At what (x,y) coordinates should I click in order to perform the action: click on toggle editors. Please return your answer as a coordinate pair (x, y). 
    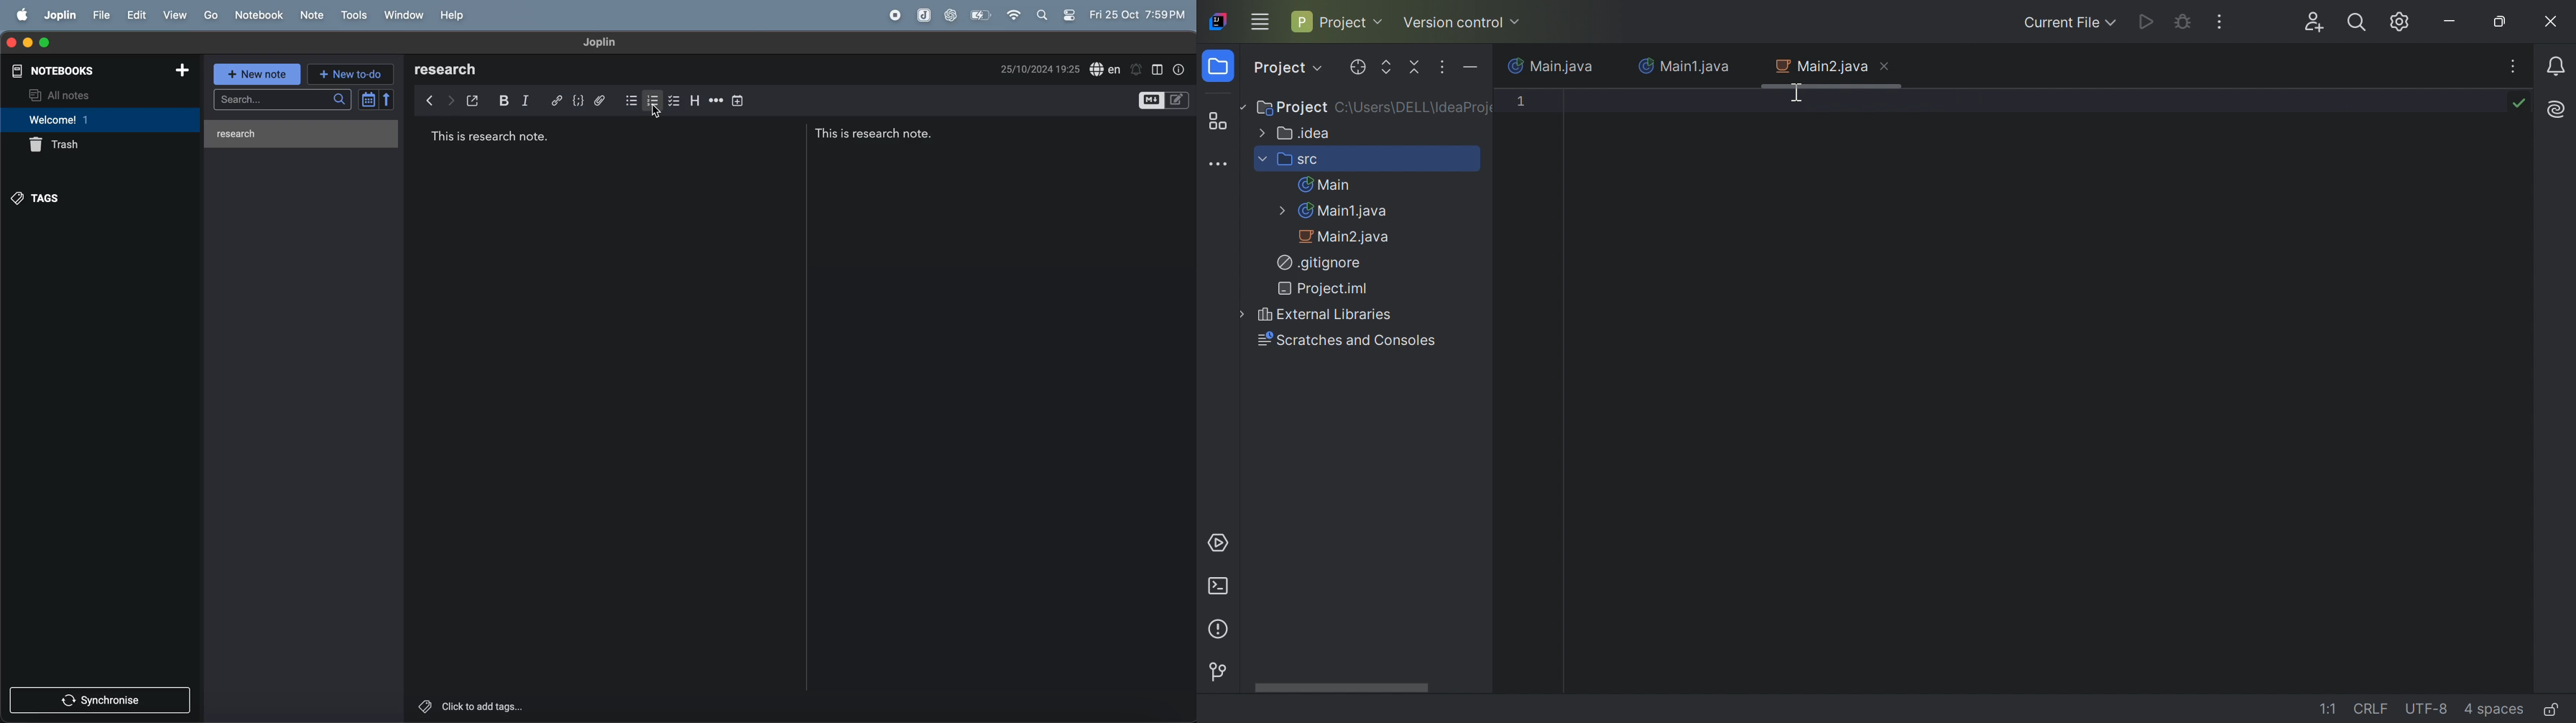
    Looking at the image, I should click on (1161, 100).